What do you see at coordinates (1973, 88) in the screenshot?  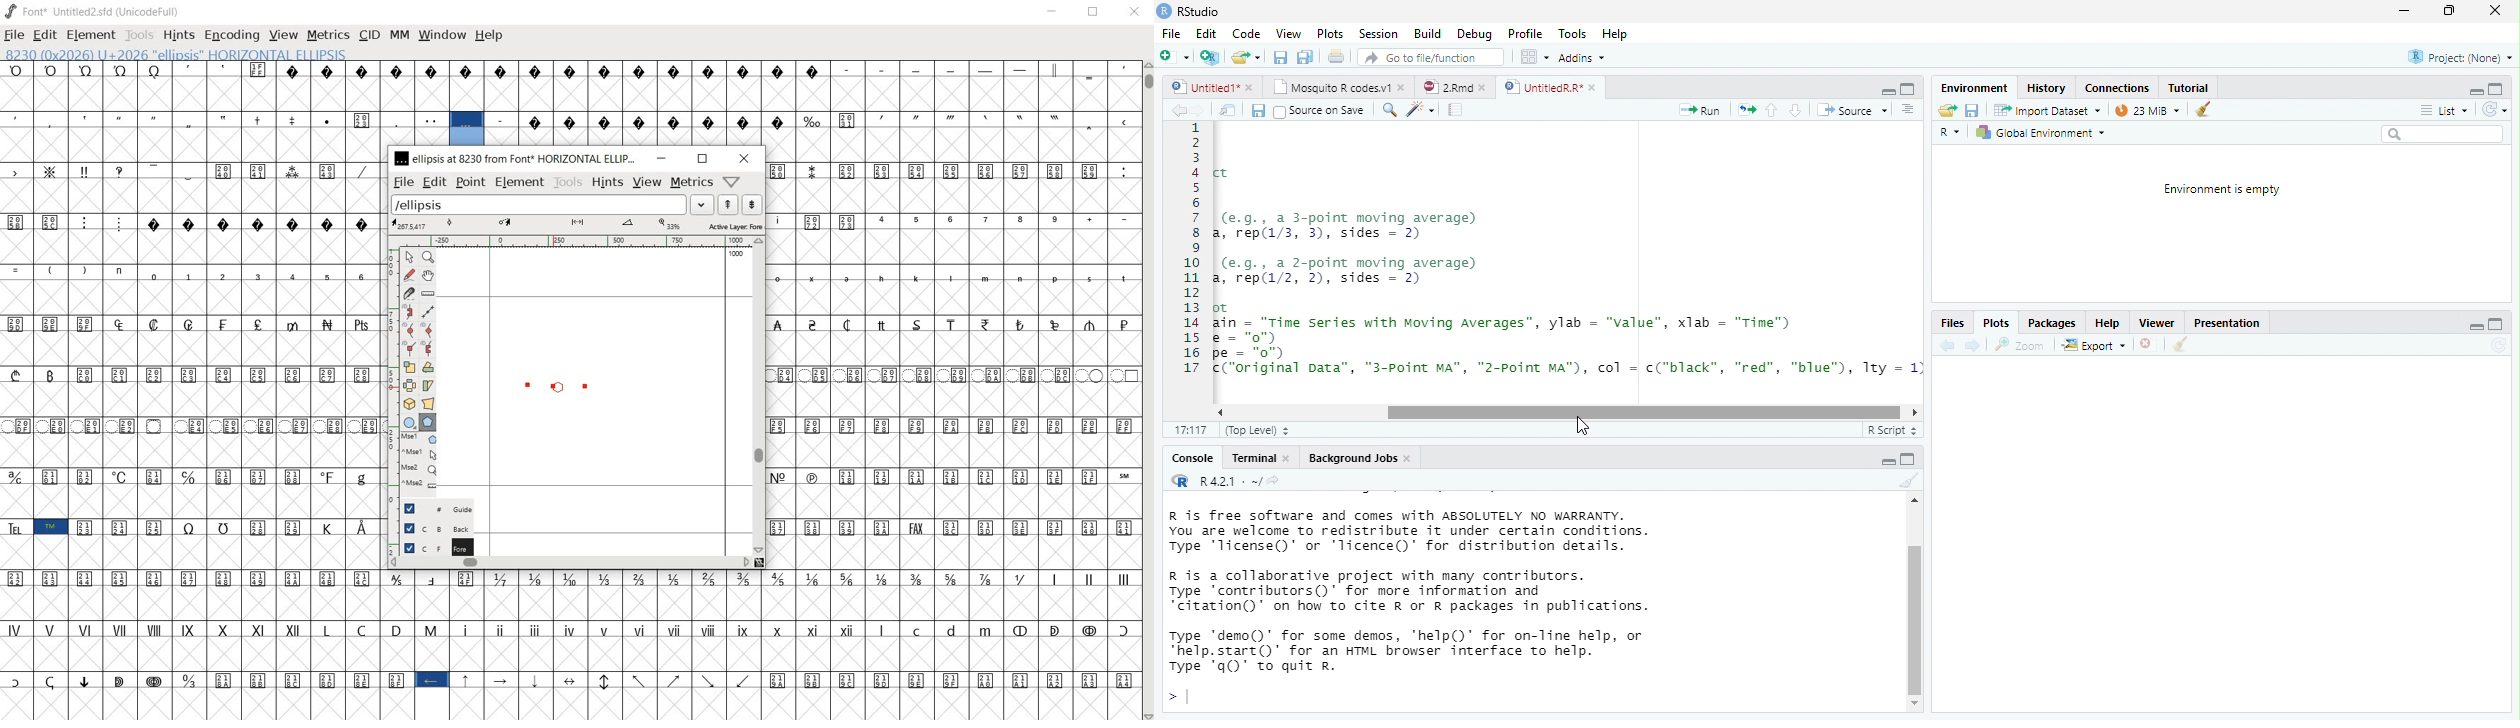 I see `‘Environment` at bounding box center [1973, 88].